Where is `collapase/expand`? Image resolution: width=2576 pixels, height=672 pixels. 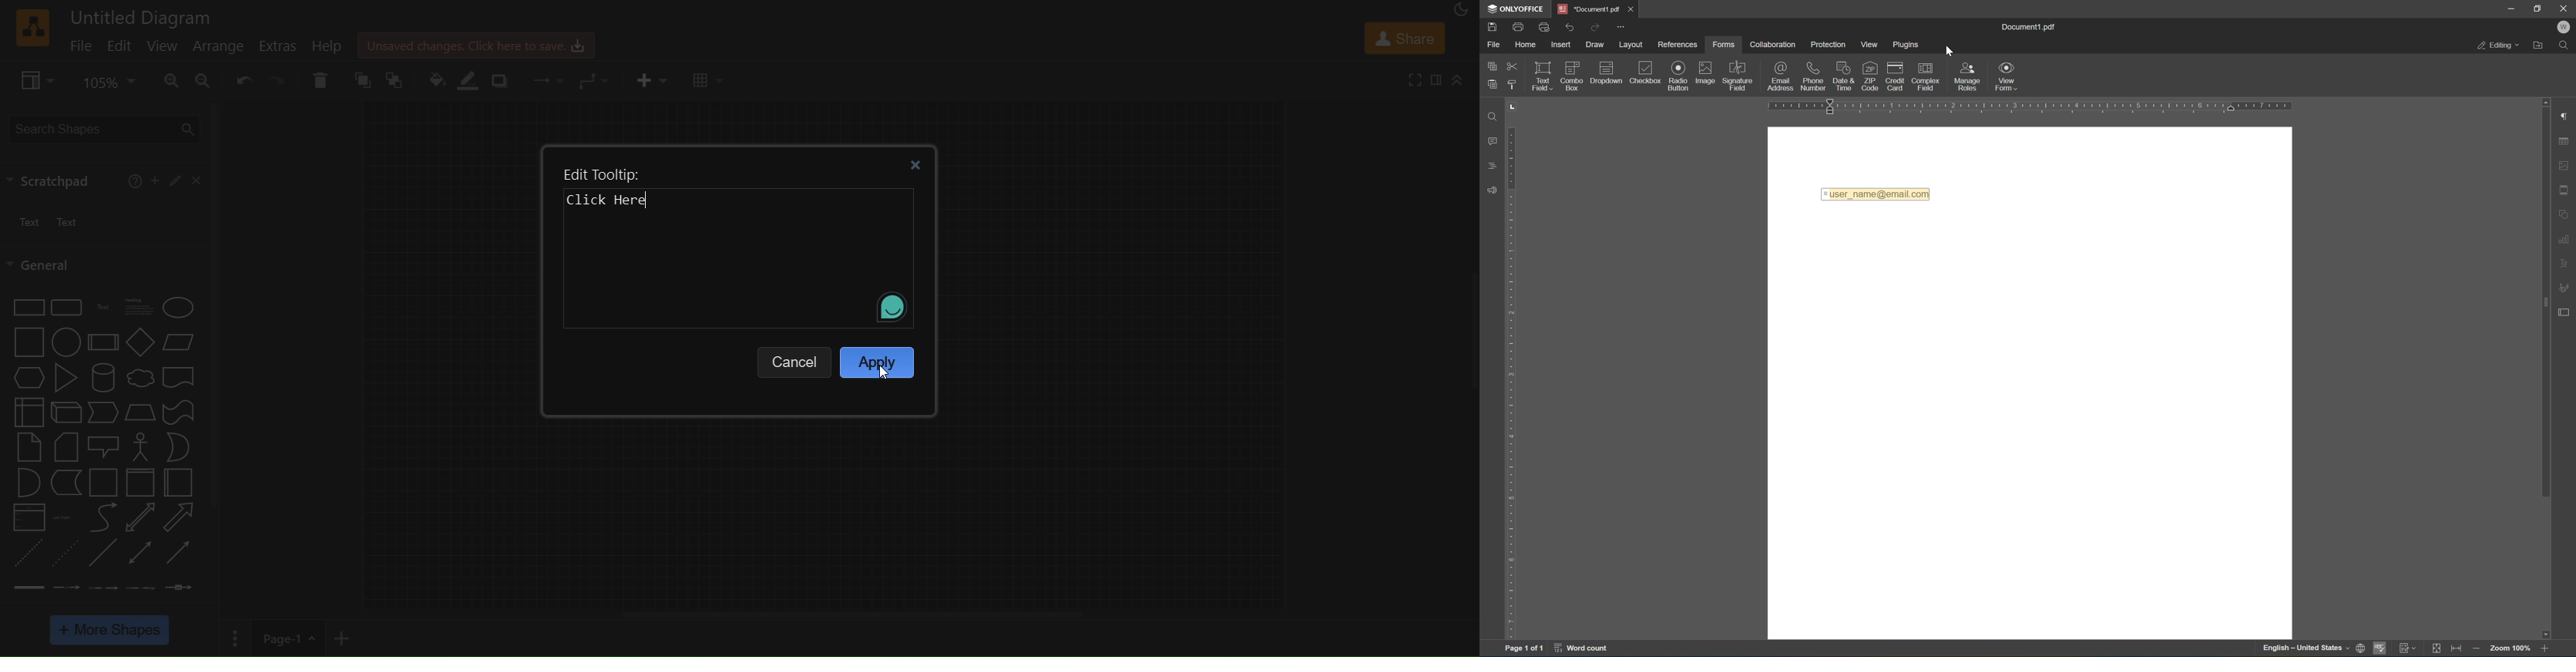 collapase/expand is located at coordinates (1458, 79).